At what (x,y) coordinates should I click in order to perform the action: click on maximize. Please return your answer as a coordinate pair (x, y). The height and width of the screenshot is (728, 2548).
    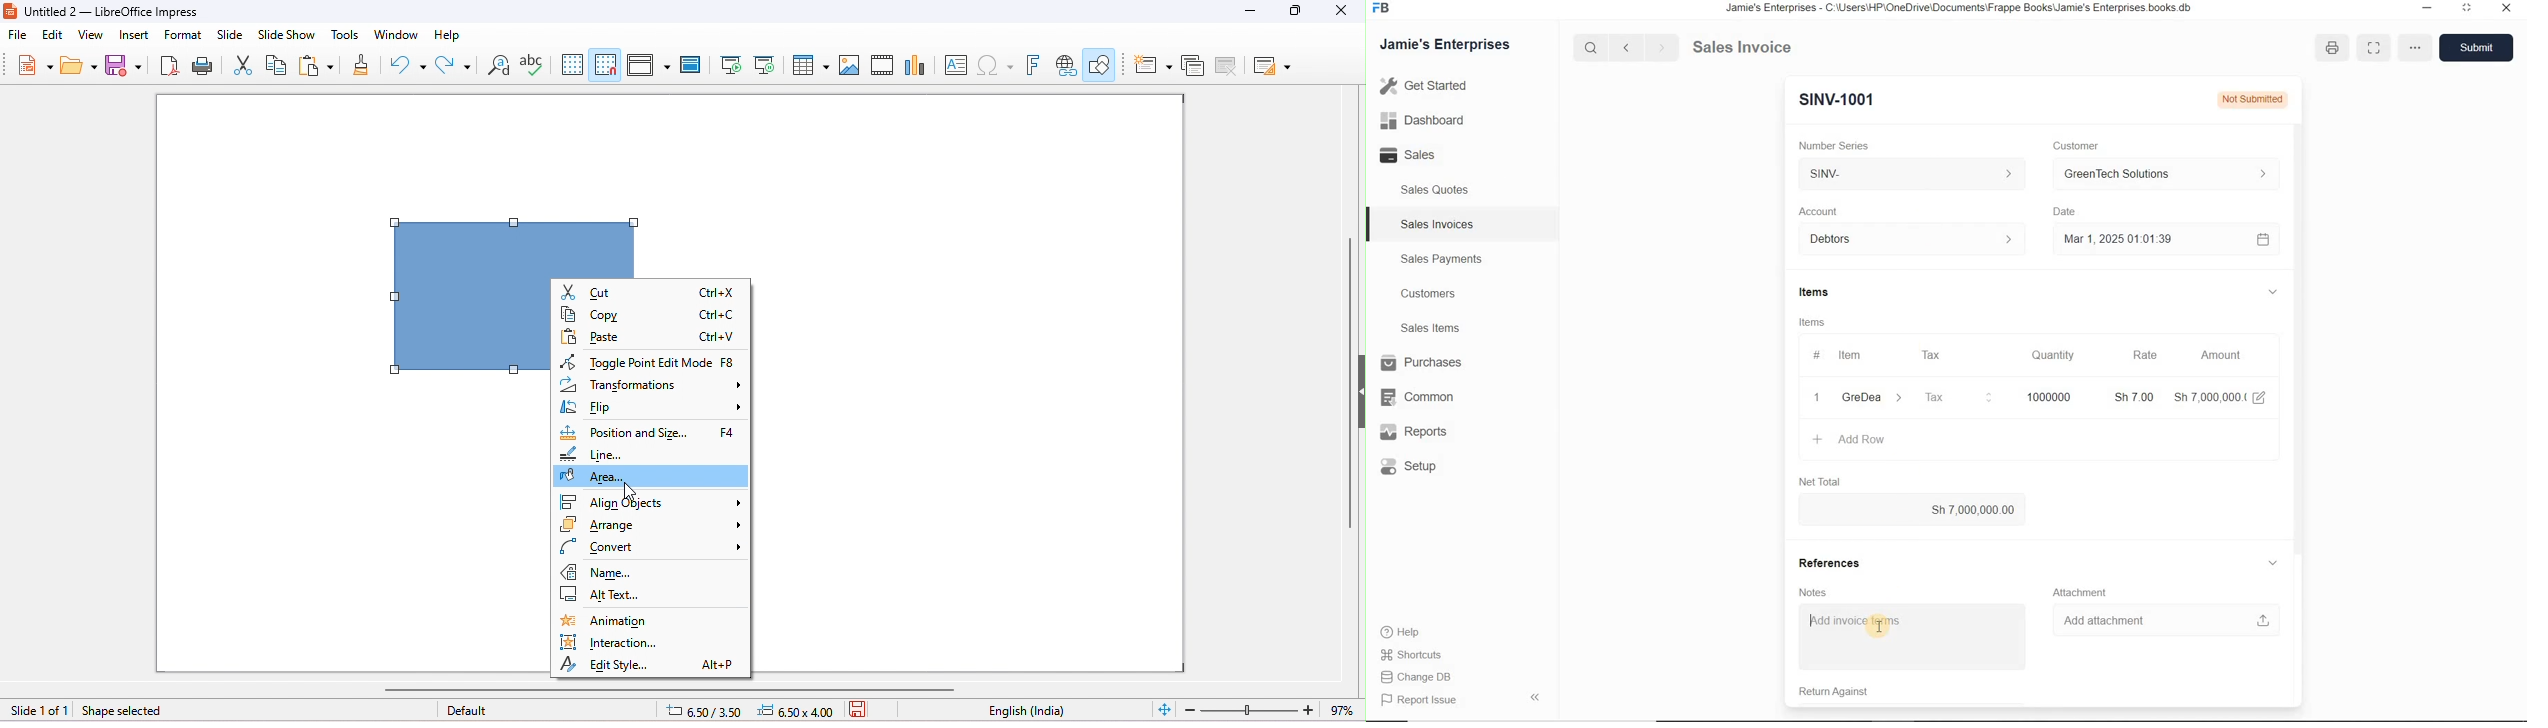
    Looking at the image, I should click on (1298, 11).